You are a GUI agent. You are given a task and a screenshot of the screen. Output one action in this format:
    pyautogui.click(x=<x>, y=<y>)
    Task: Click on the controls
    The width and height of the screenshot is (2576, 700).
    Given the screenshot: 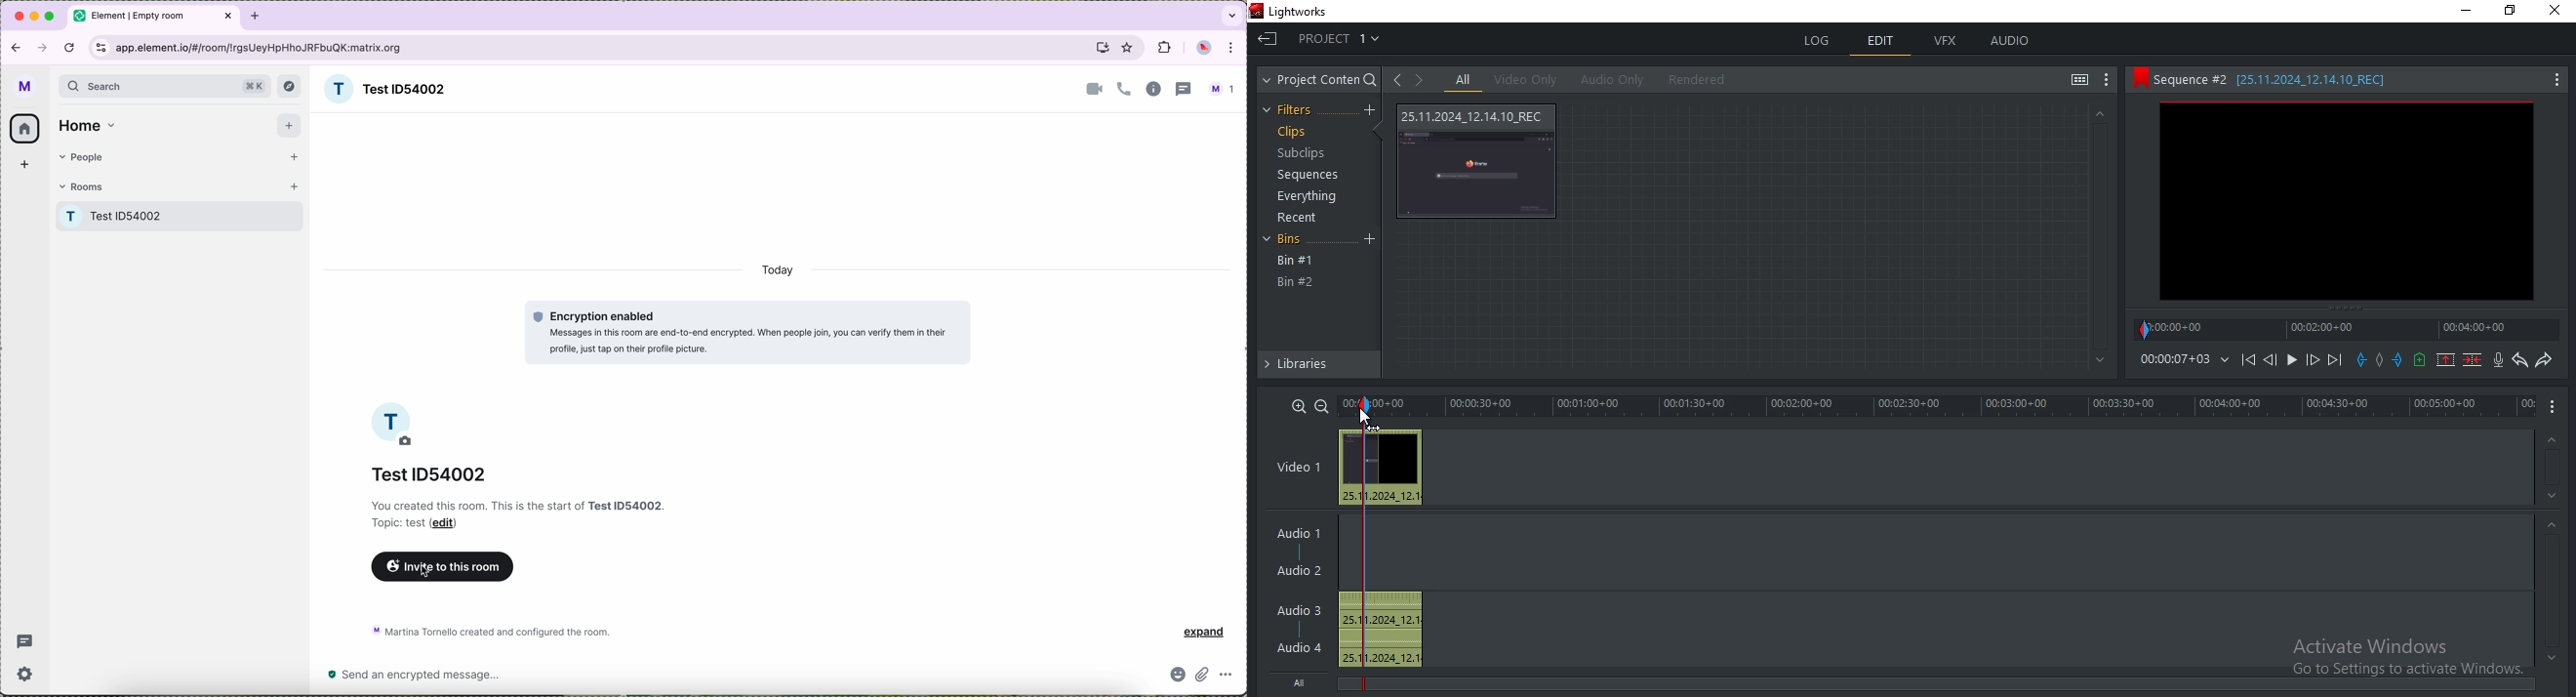 What is the action you would take?
    pyautogui.click(x=100, y=47)
    